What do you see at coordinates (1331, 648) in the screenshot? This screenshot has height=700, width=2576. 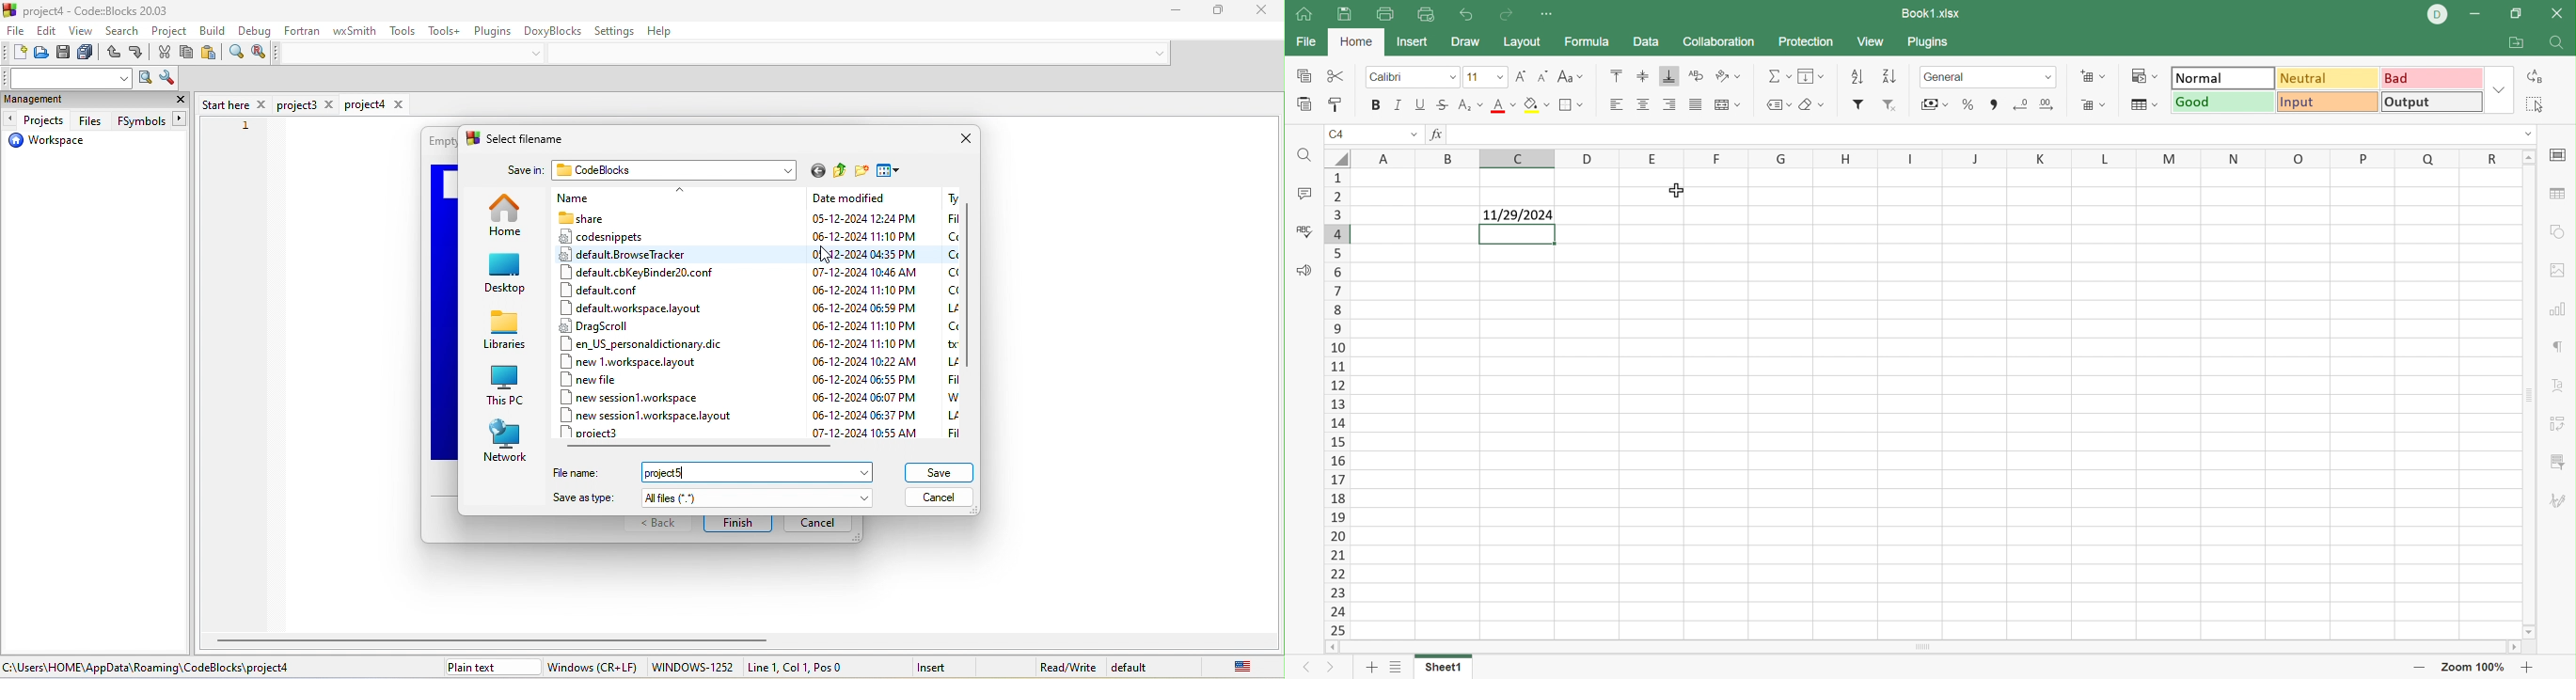 I see `Scroll Left` at bounding box center [1331, 648].